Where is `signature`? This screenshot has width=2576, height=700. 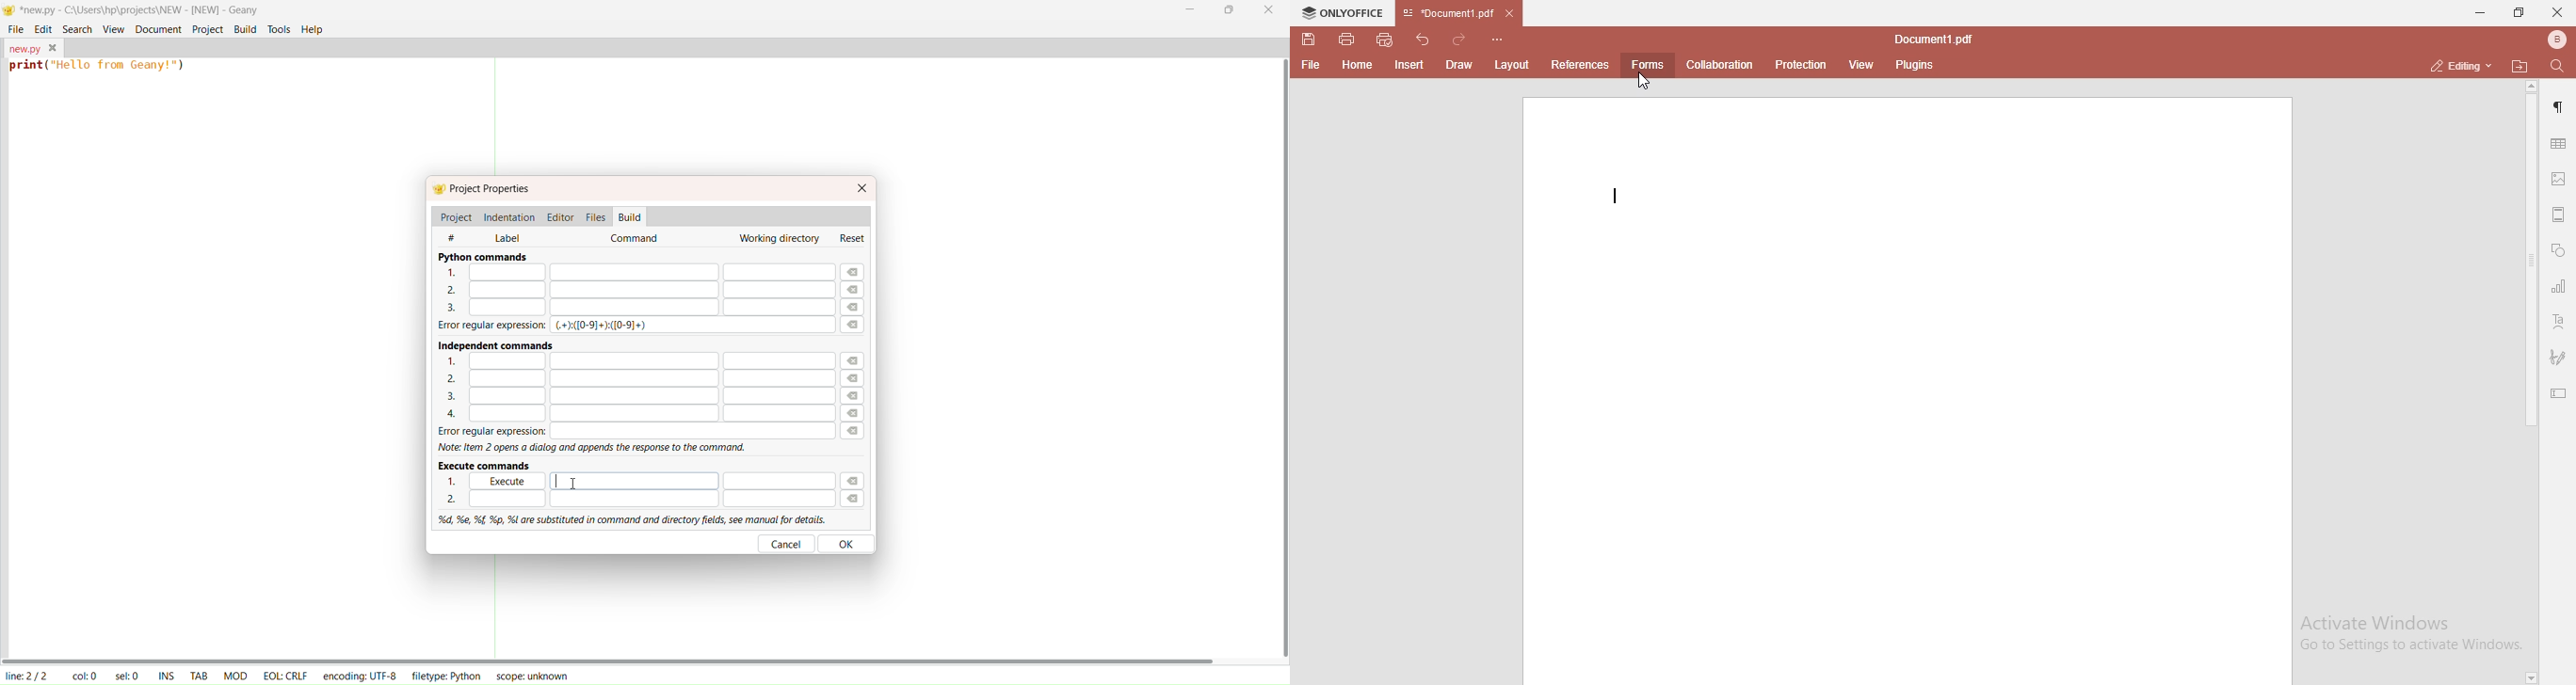
signature is located at coordinates (2558, 357).